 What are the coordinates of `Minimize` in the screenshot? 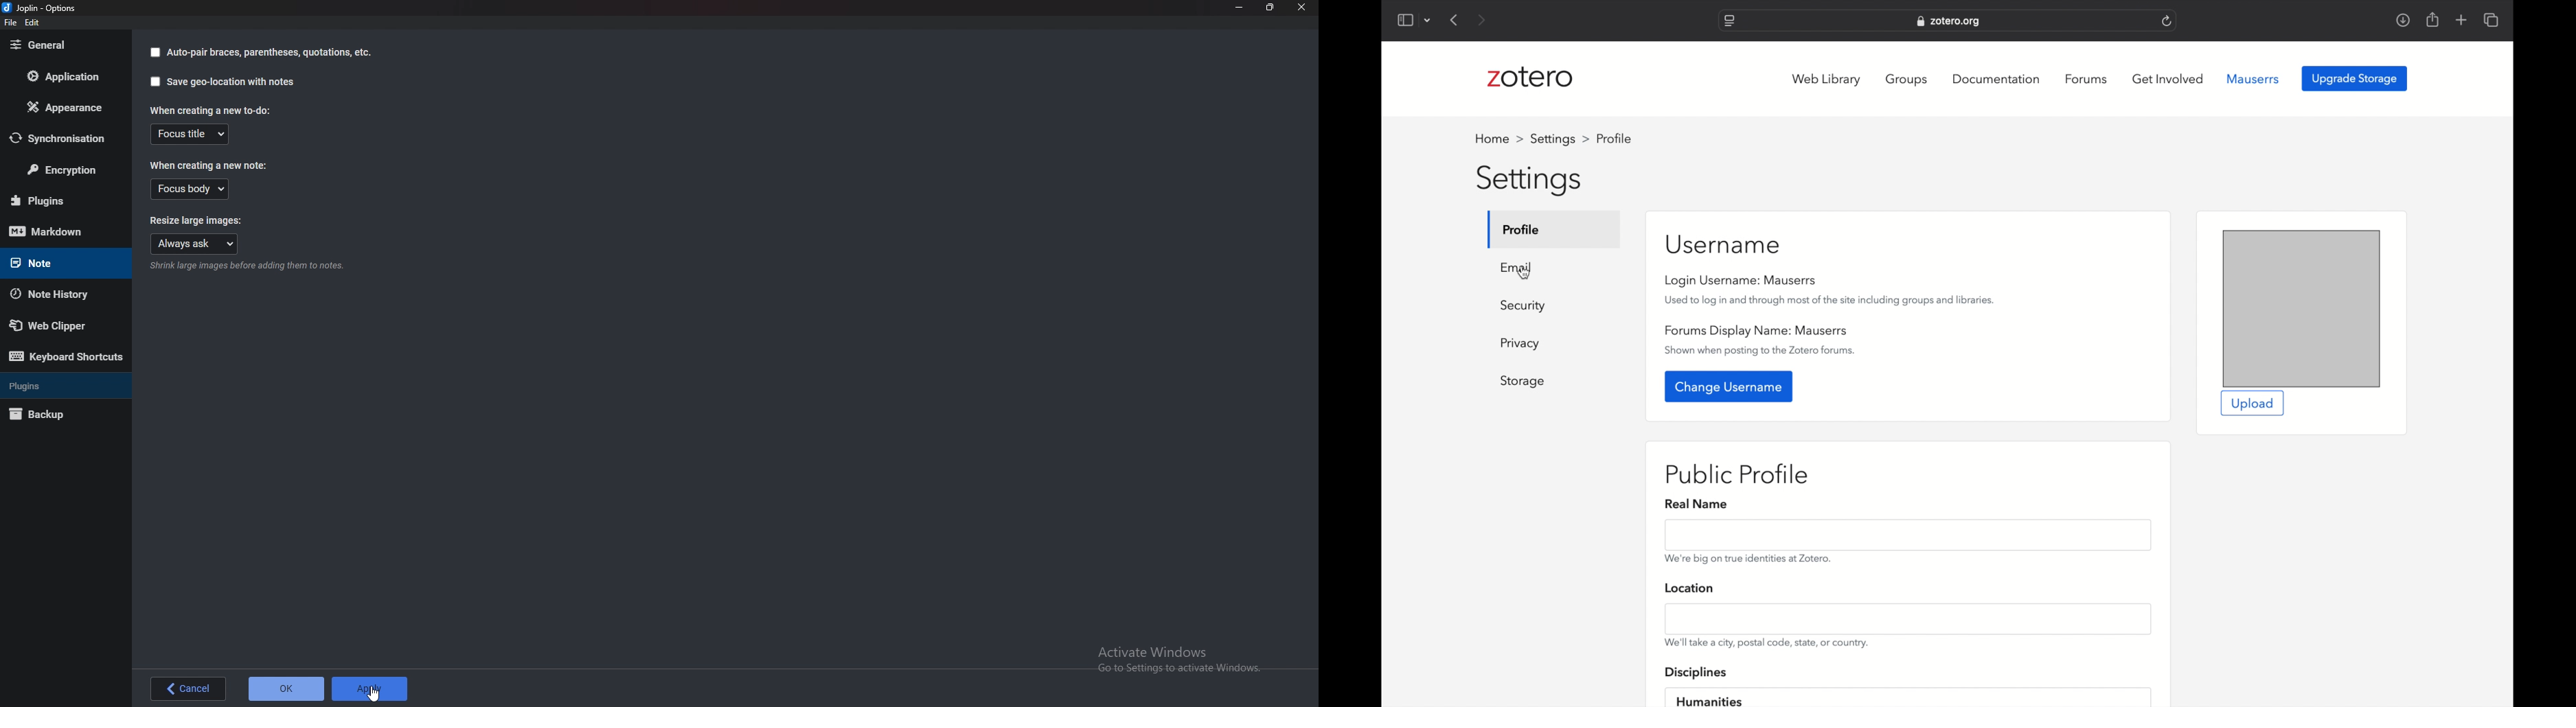 It's located at (1238, 7).